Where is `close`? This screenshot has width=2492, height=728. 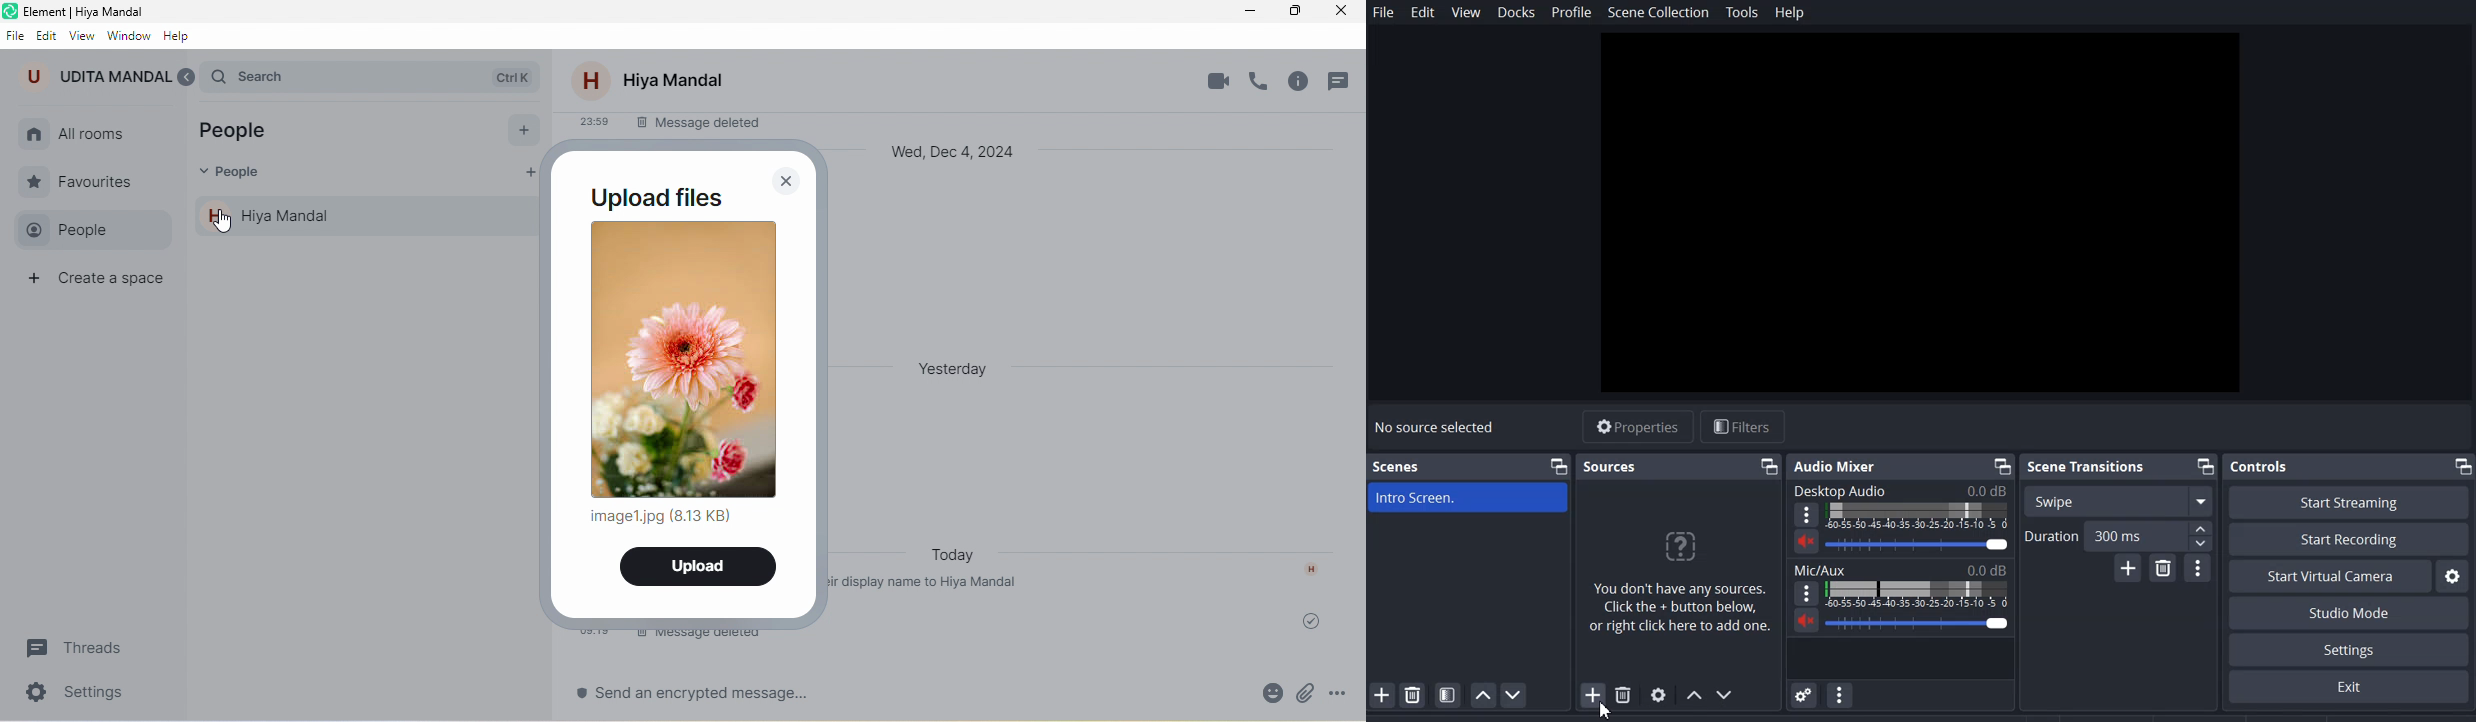
close is located at coordinates (1347, 10).